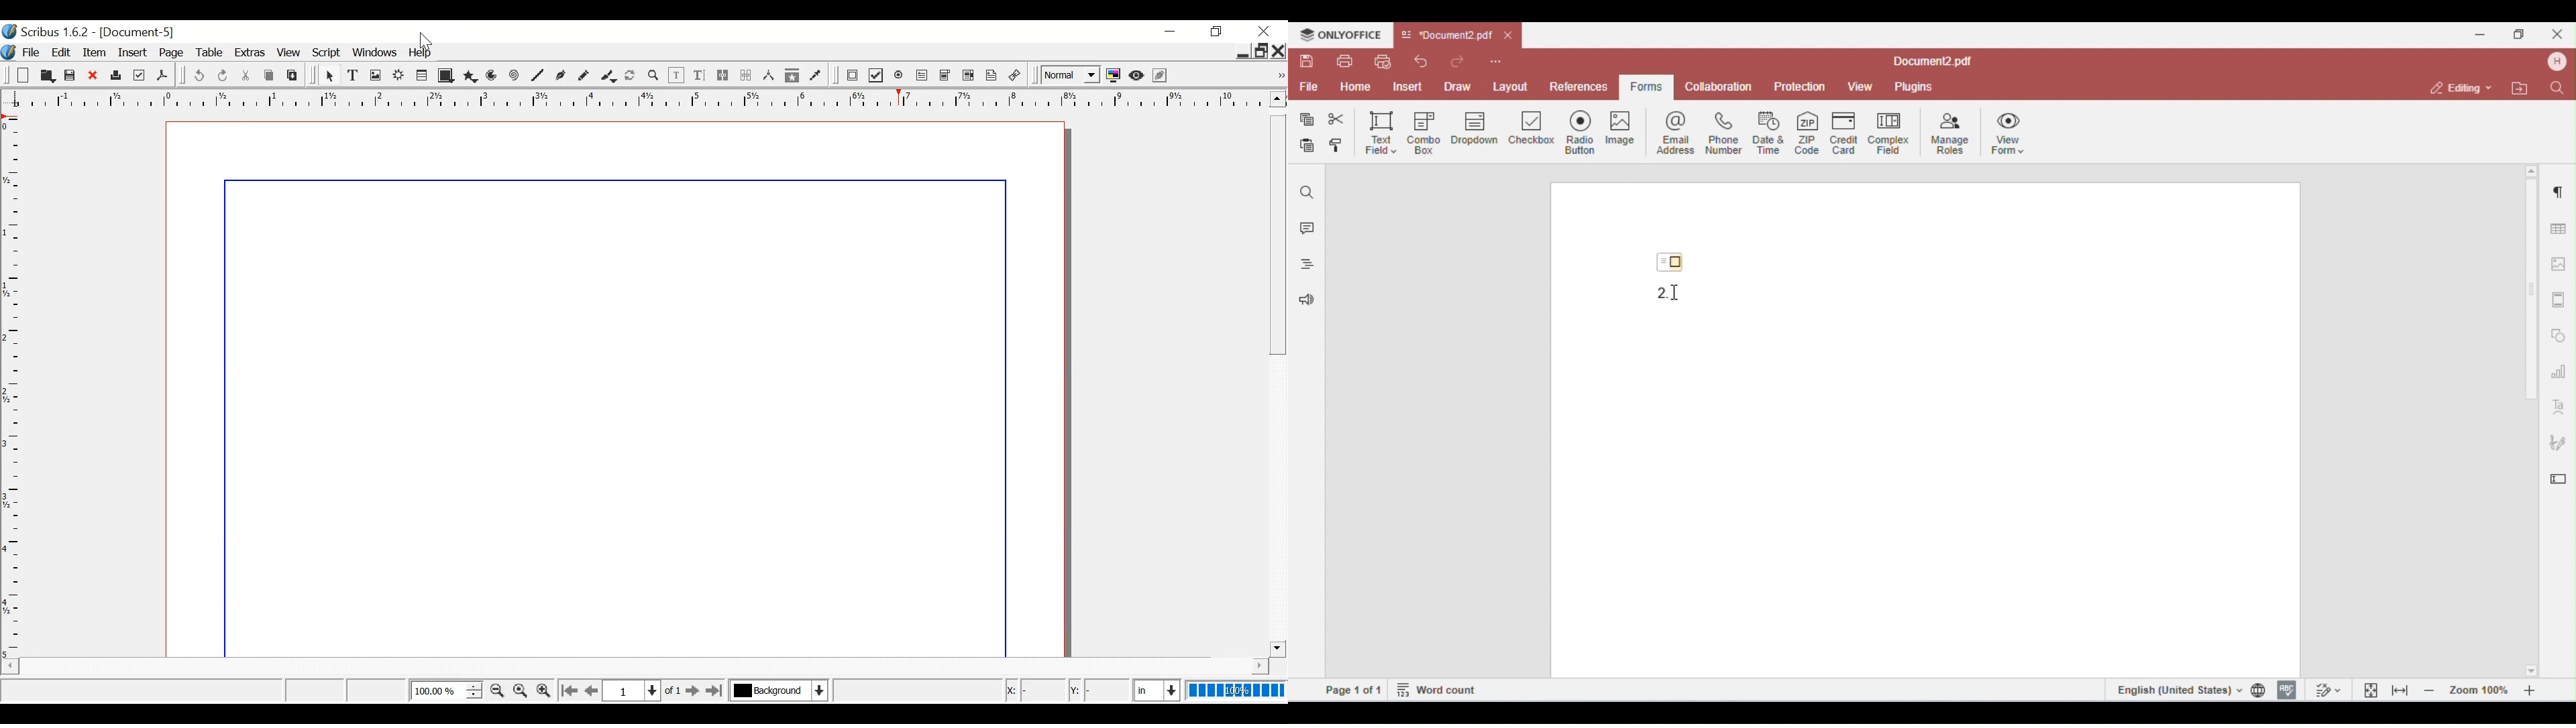  I want to click on Zoom in, so click(543, 690).